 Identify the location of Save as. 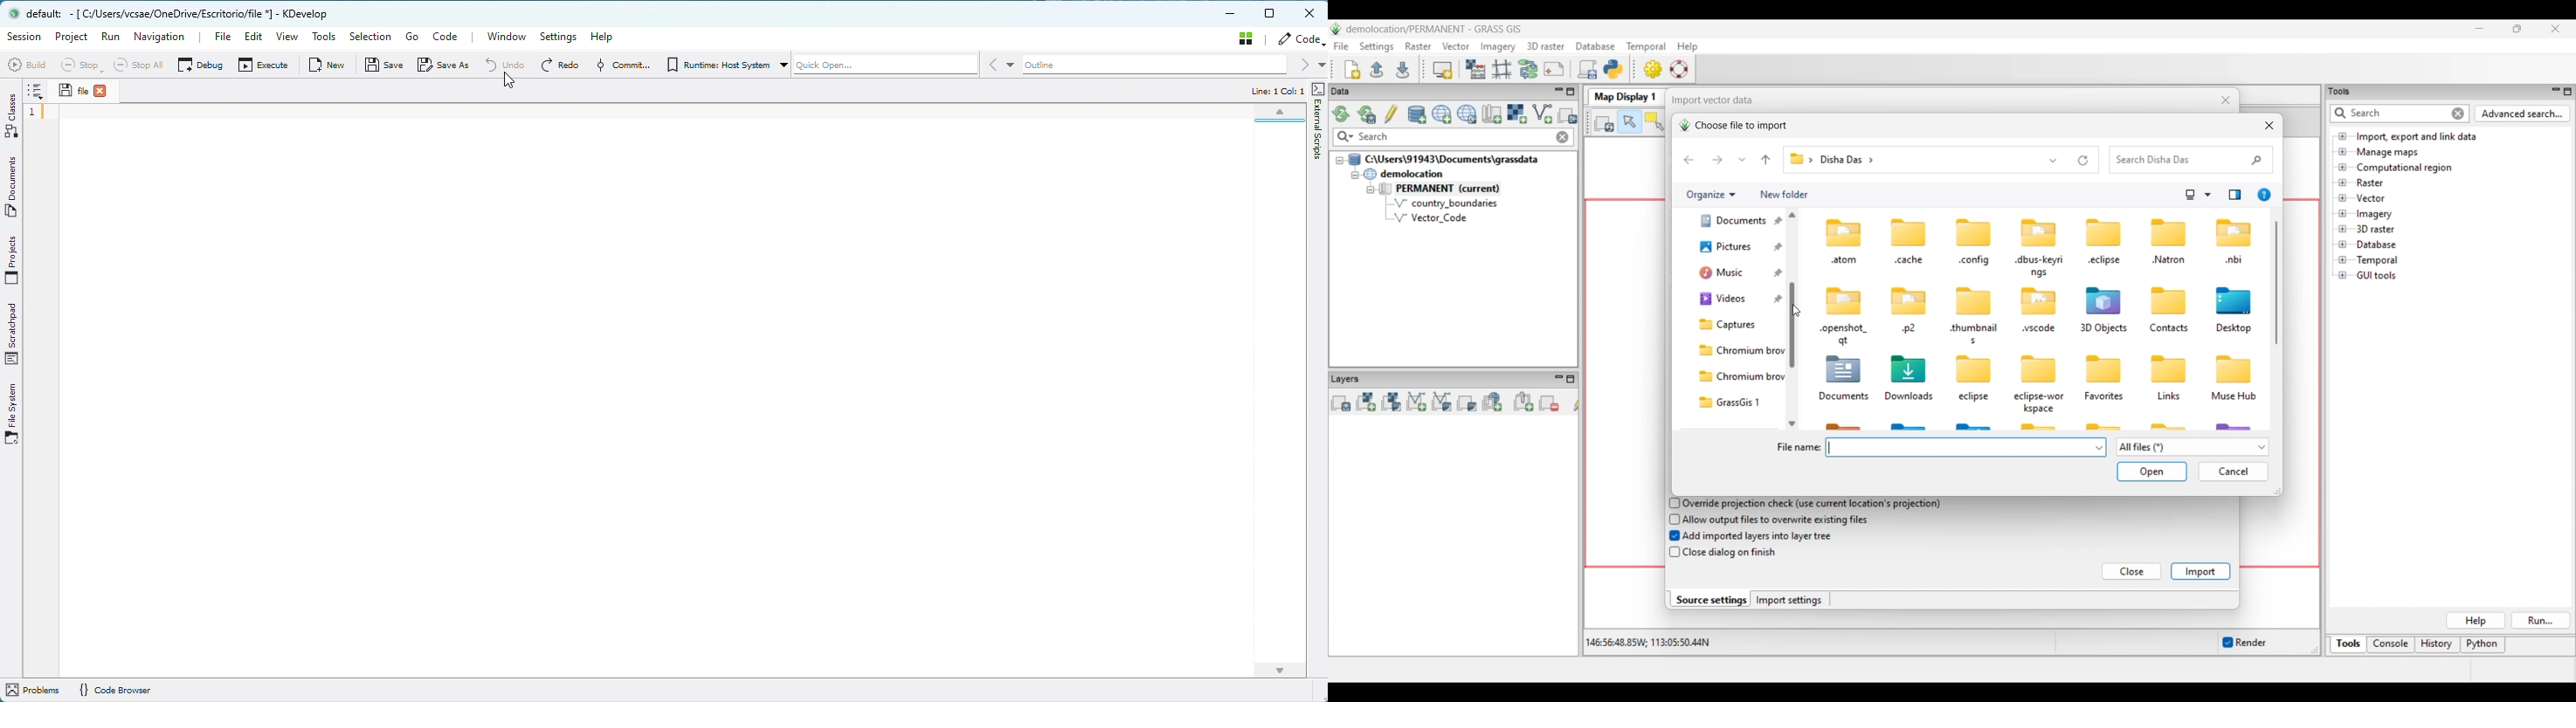
(446, 66).